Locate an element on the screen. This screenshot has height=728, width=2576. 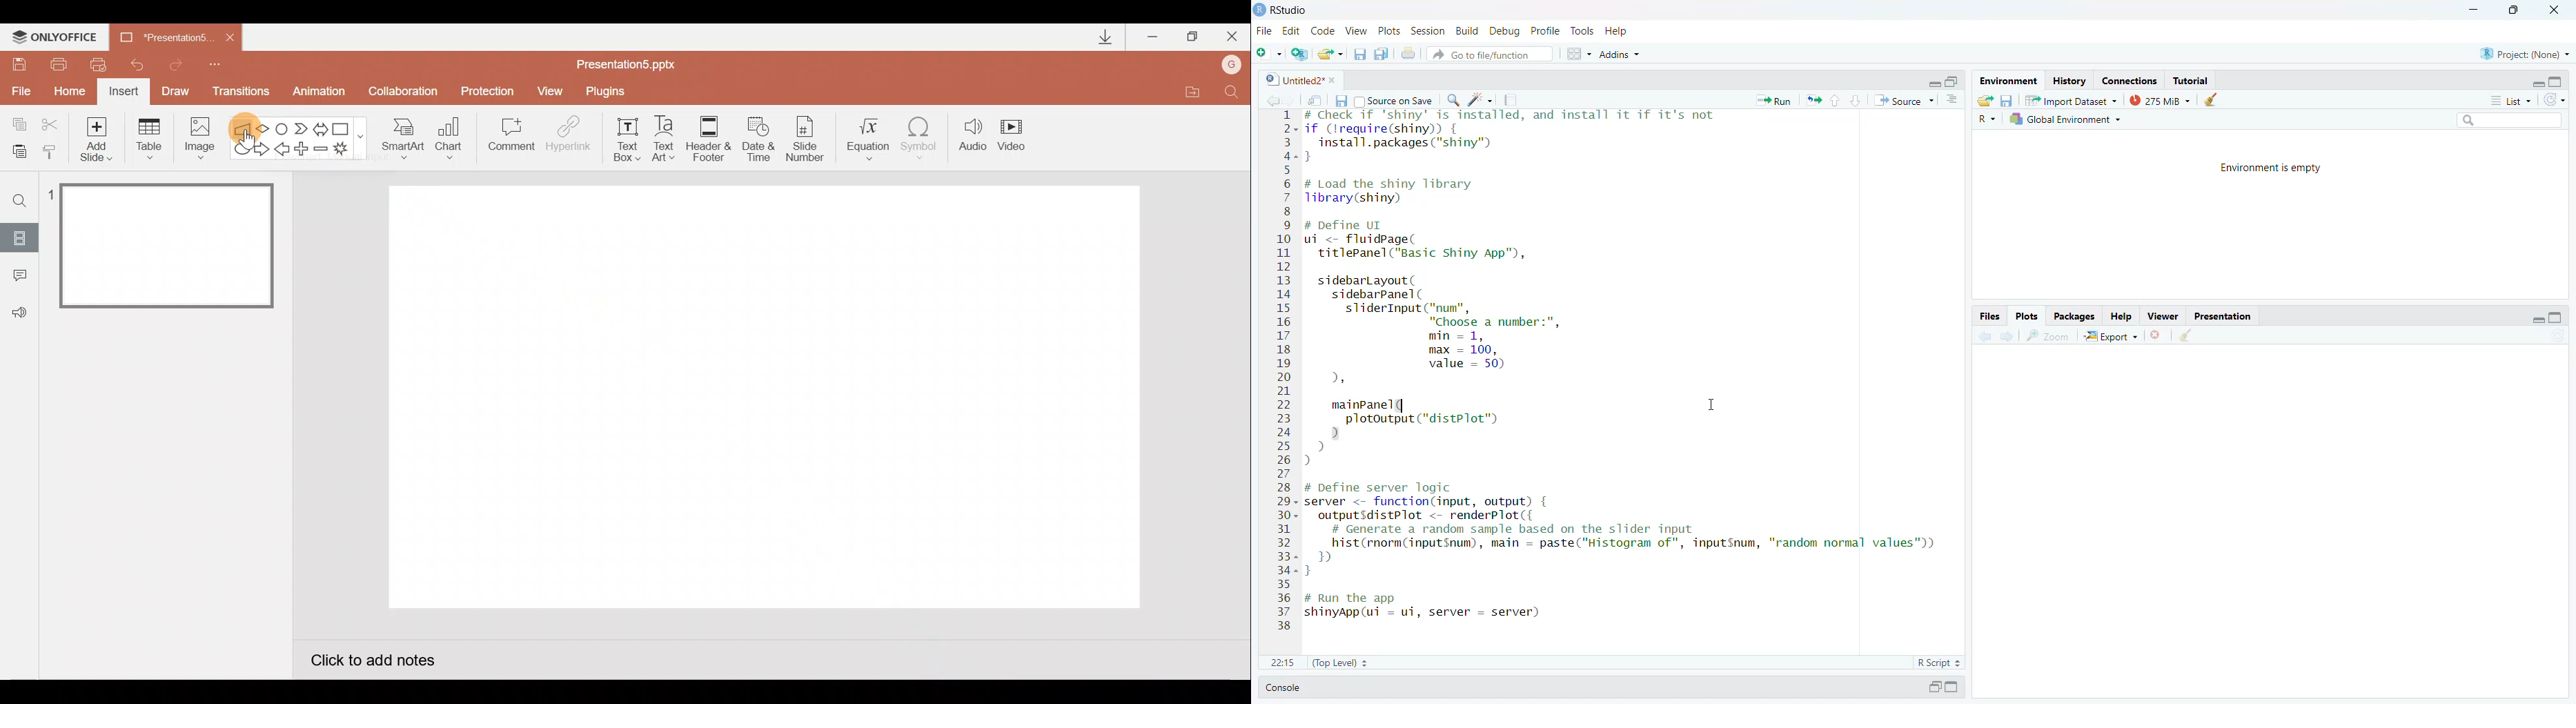
RStudio is located at coordinates (1290, 11).